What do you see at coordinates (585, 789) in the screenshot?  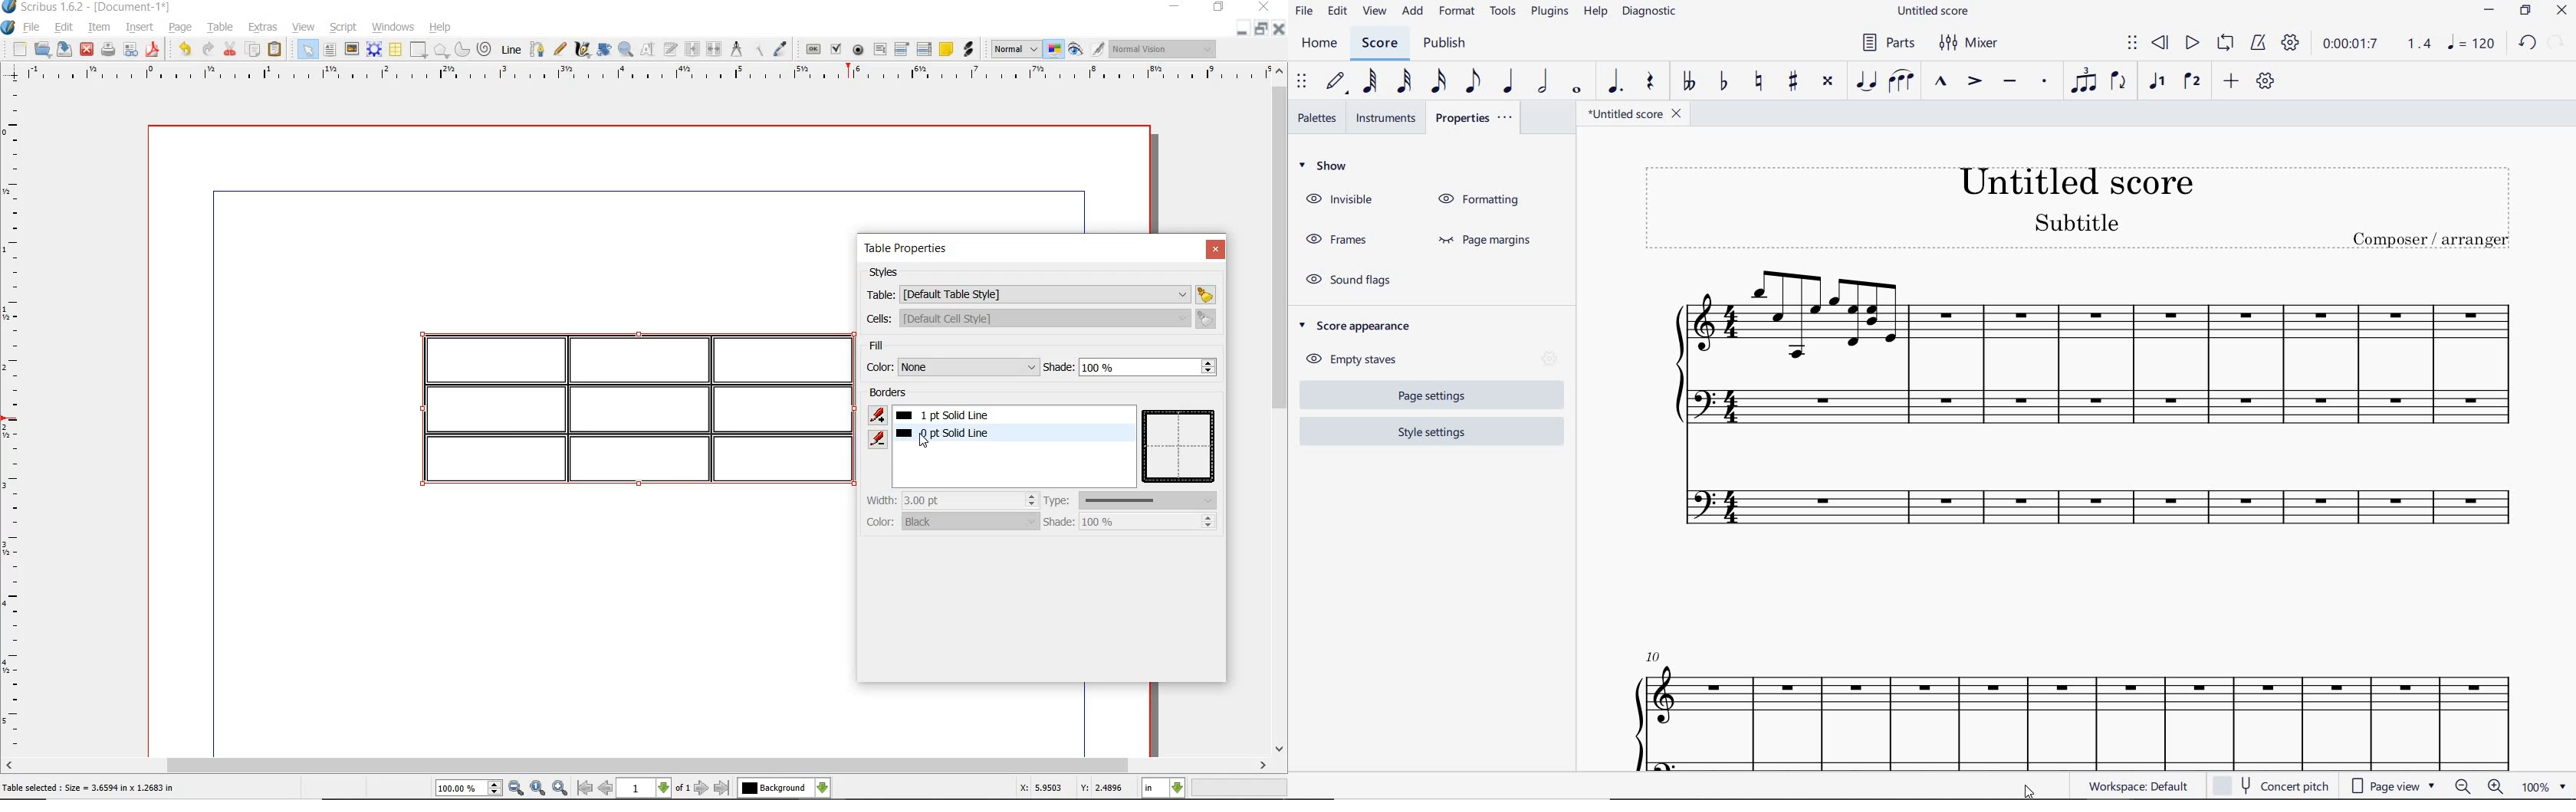 I see `go to first page` at bounding box center [585, 789].